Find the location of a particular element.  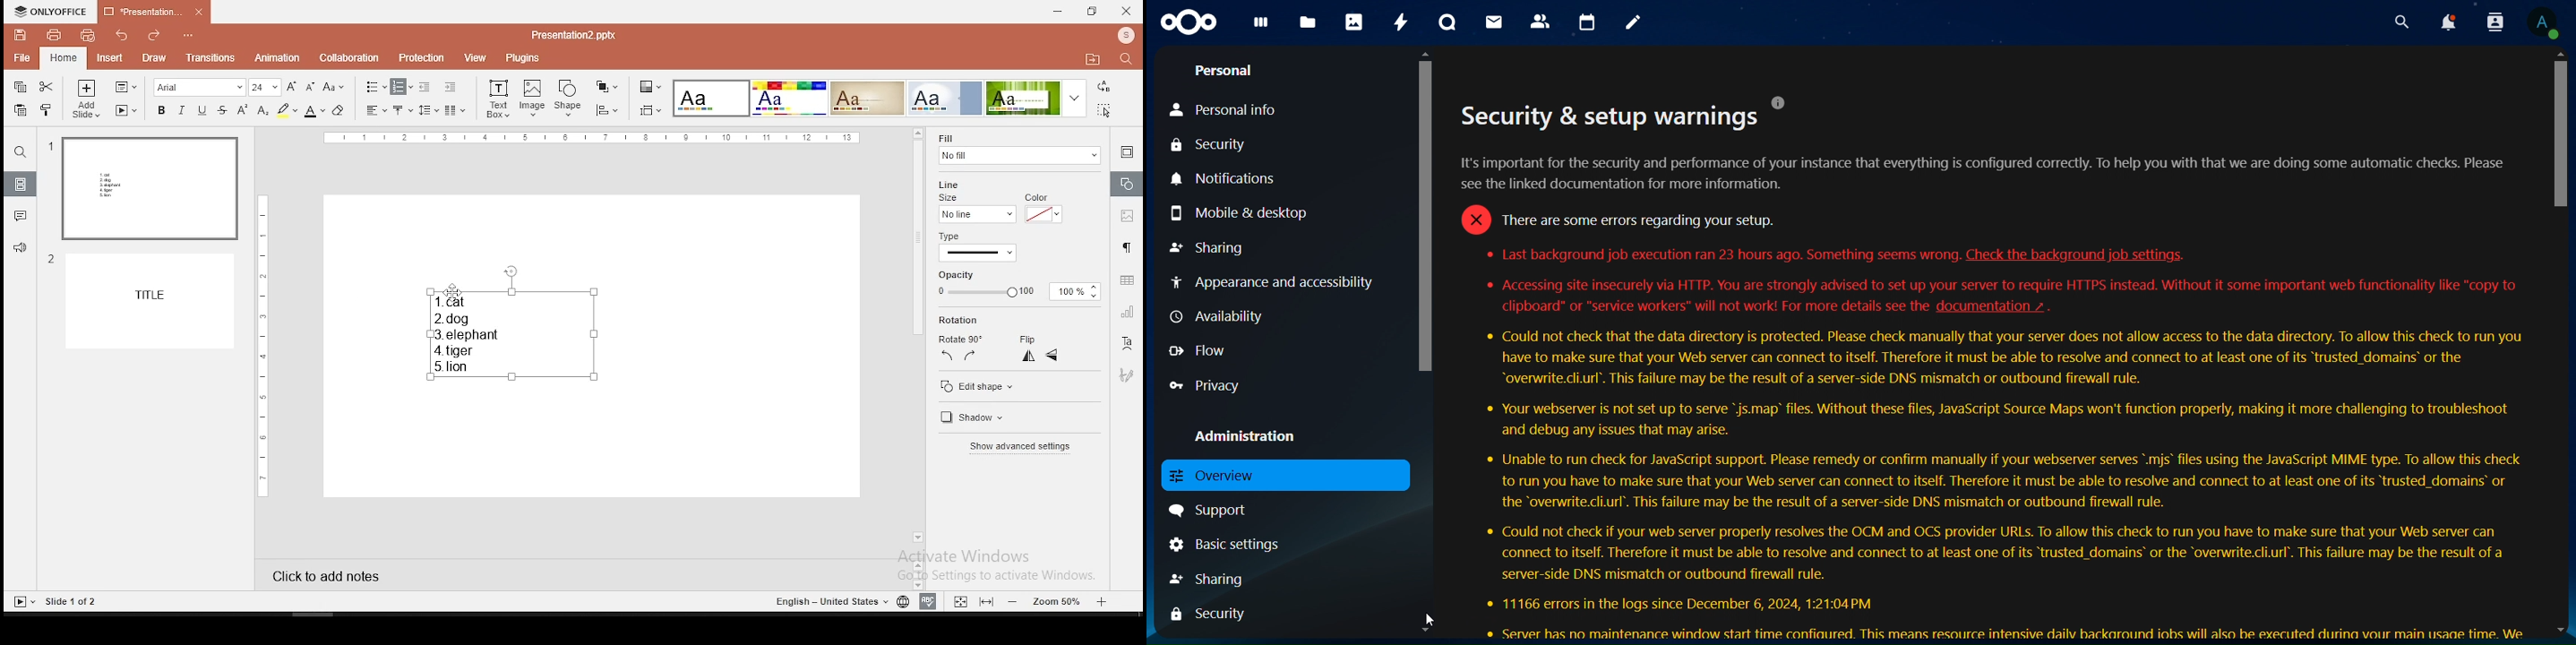

underline is located at coordinates (202, 110).